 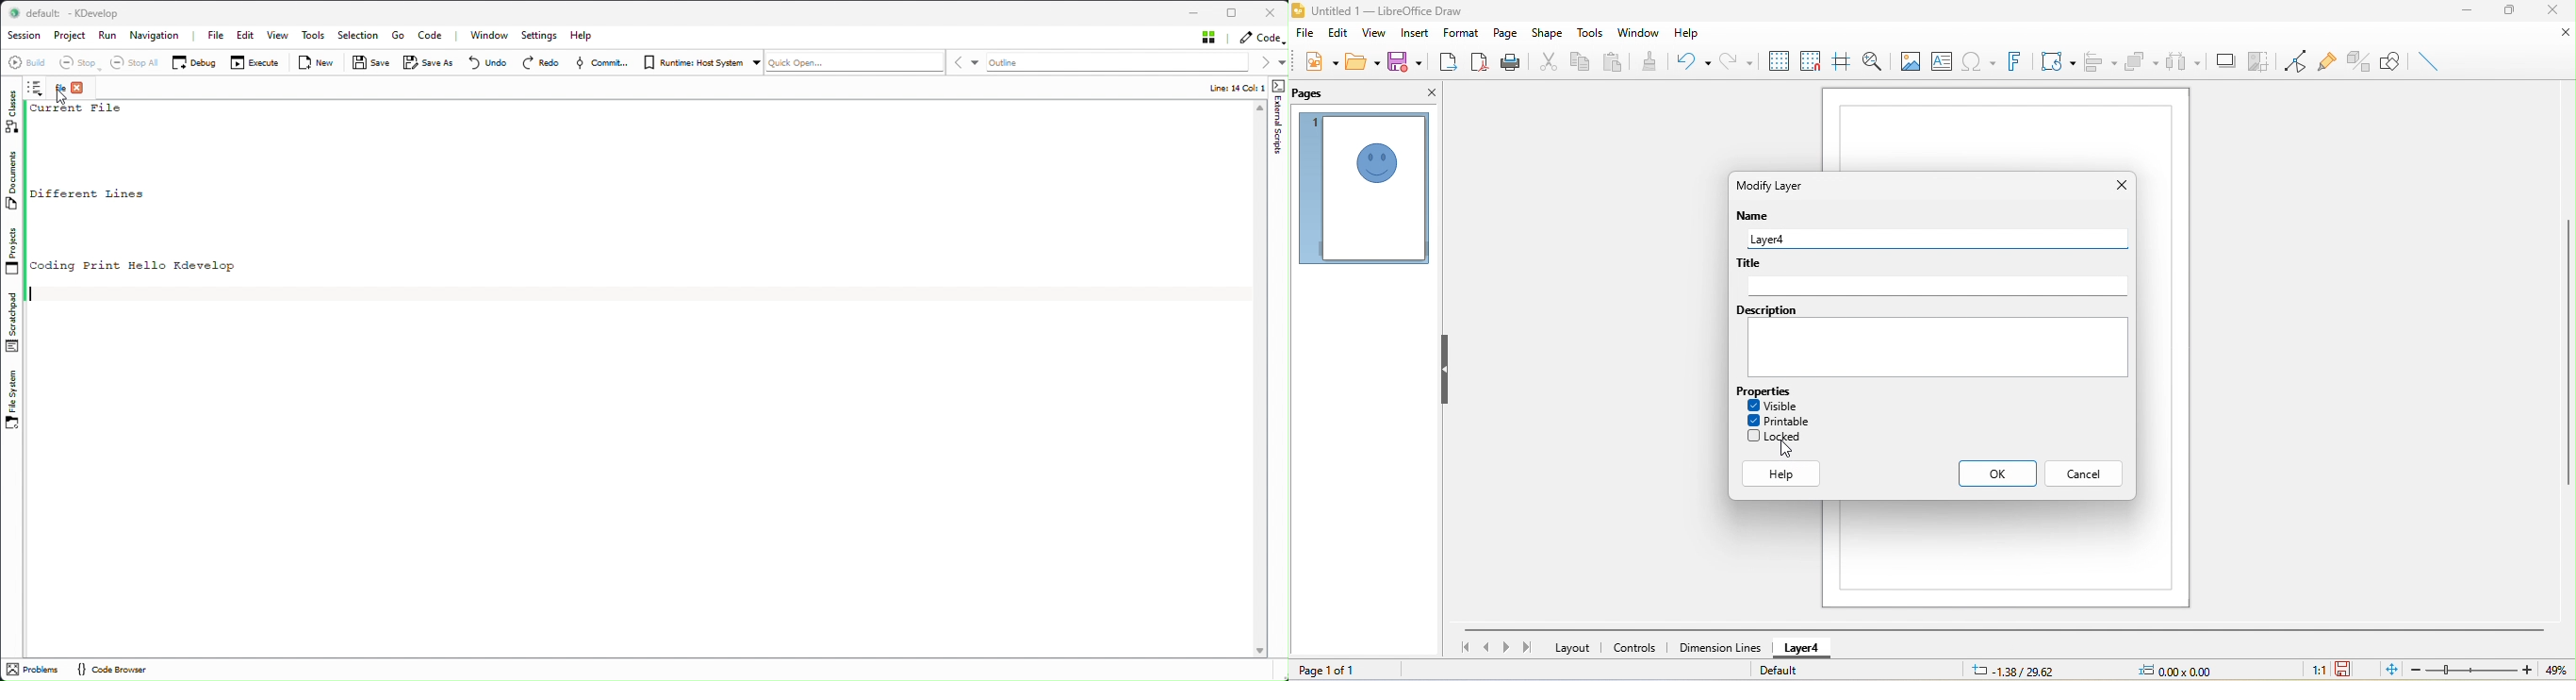 I want to click on export, so click(x=1446, y=59).